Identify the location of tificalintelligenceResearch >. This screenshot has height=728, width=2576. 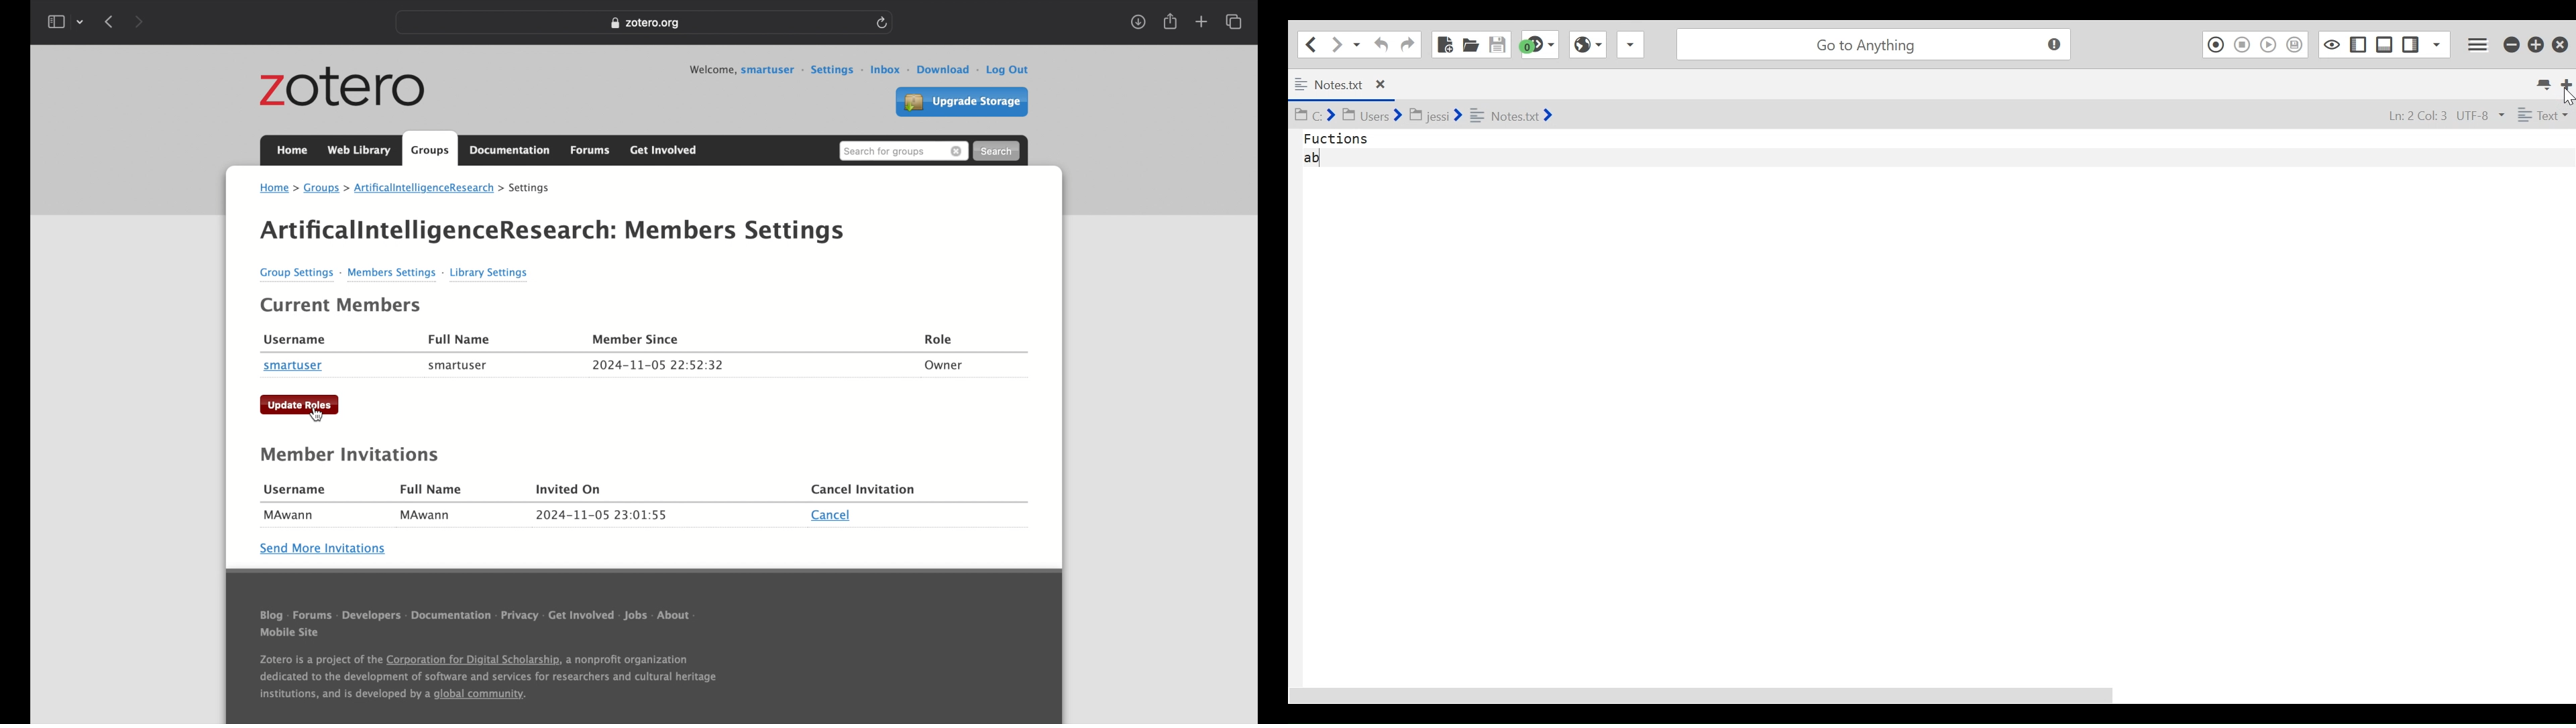
(437, 186).